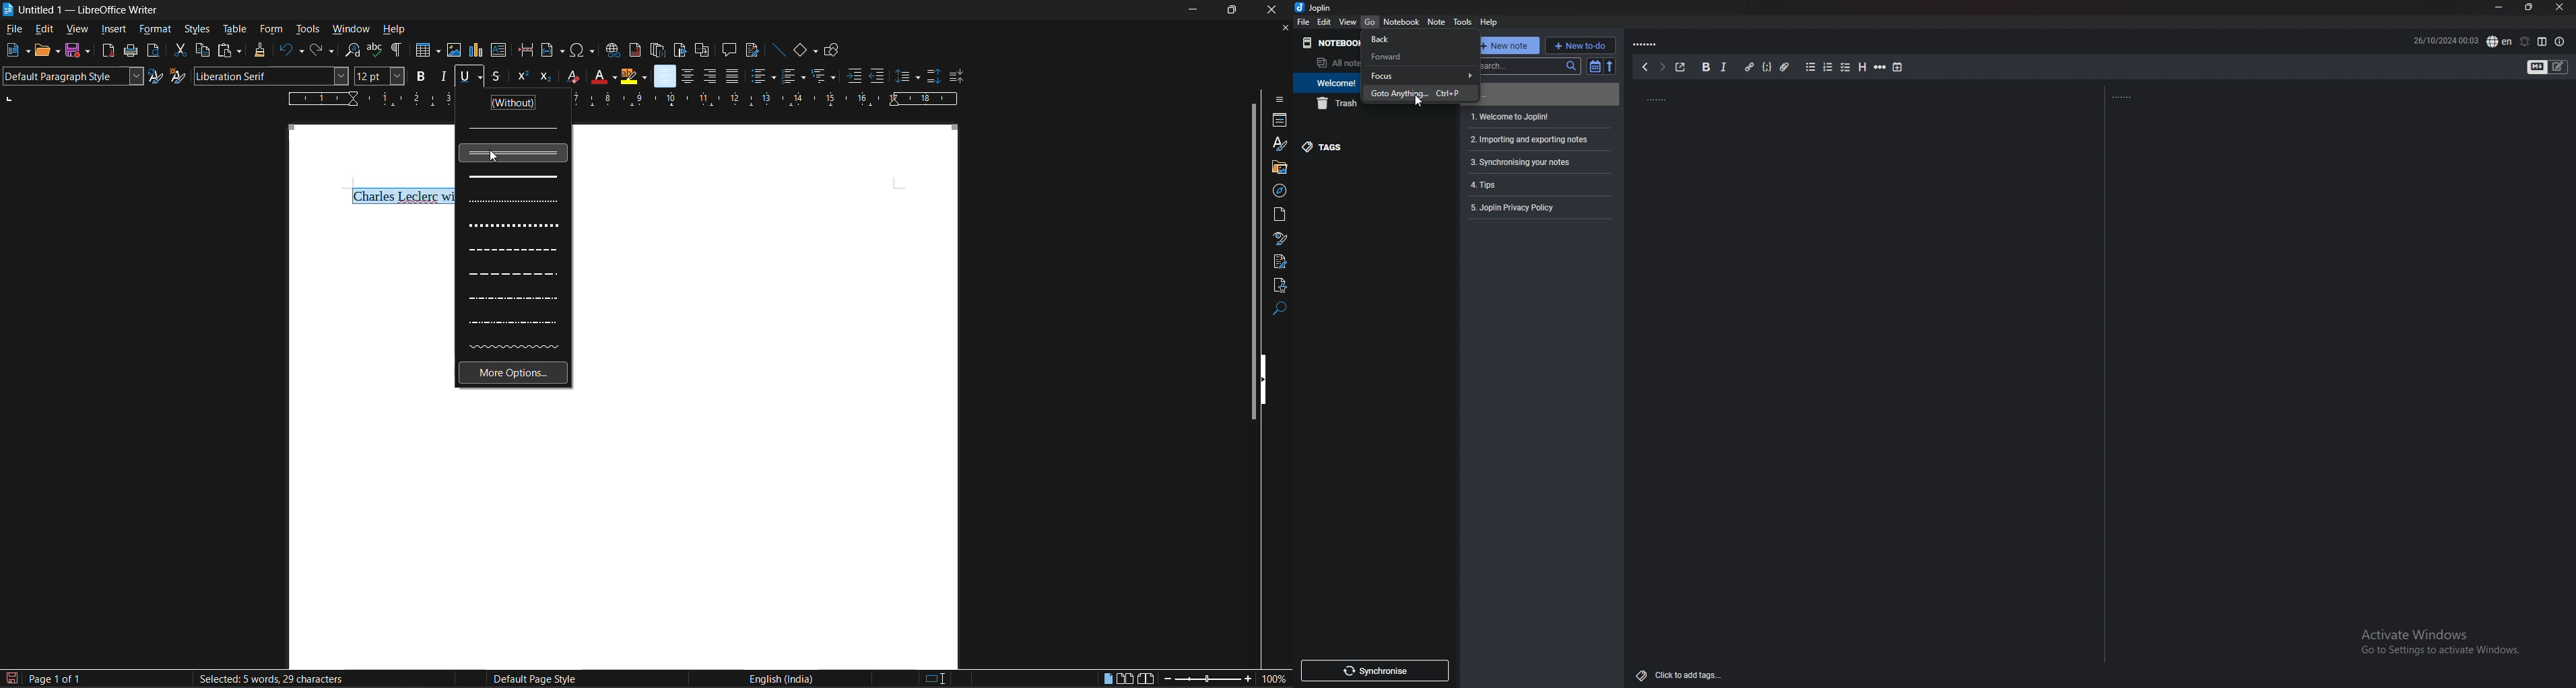 This screenshot has width=2576, height=700. Describe the element at coordinates (1880, 68) in the screenshot. I see `horizontal rule` at that location.